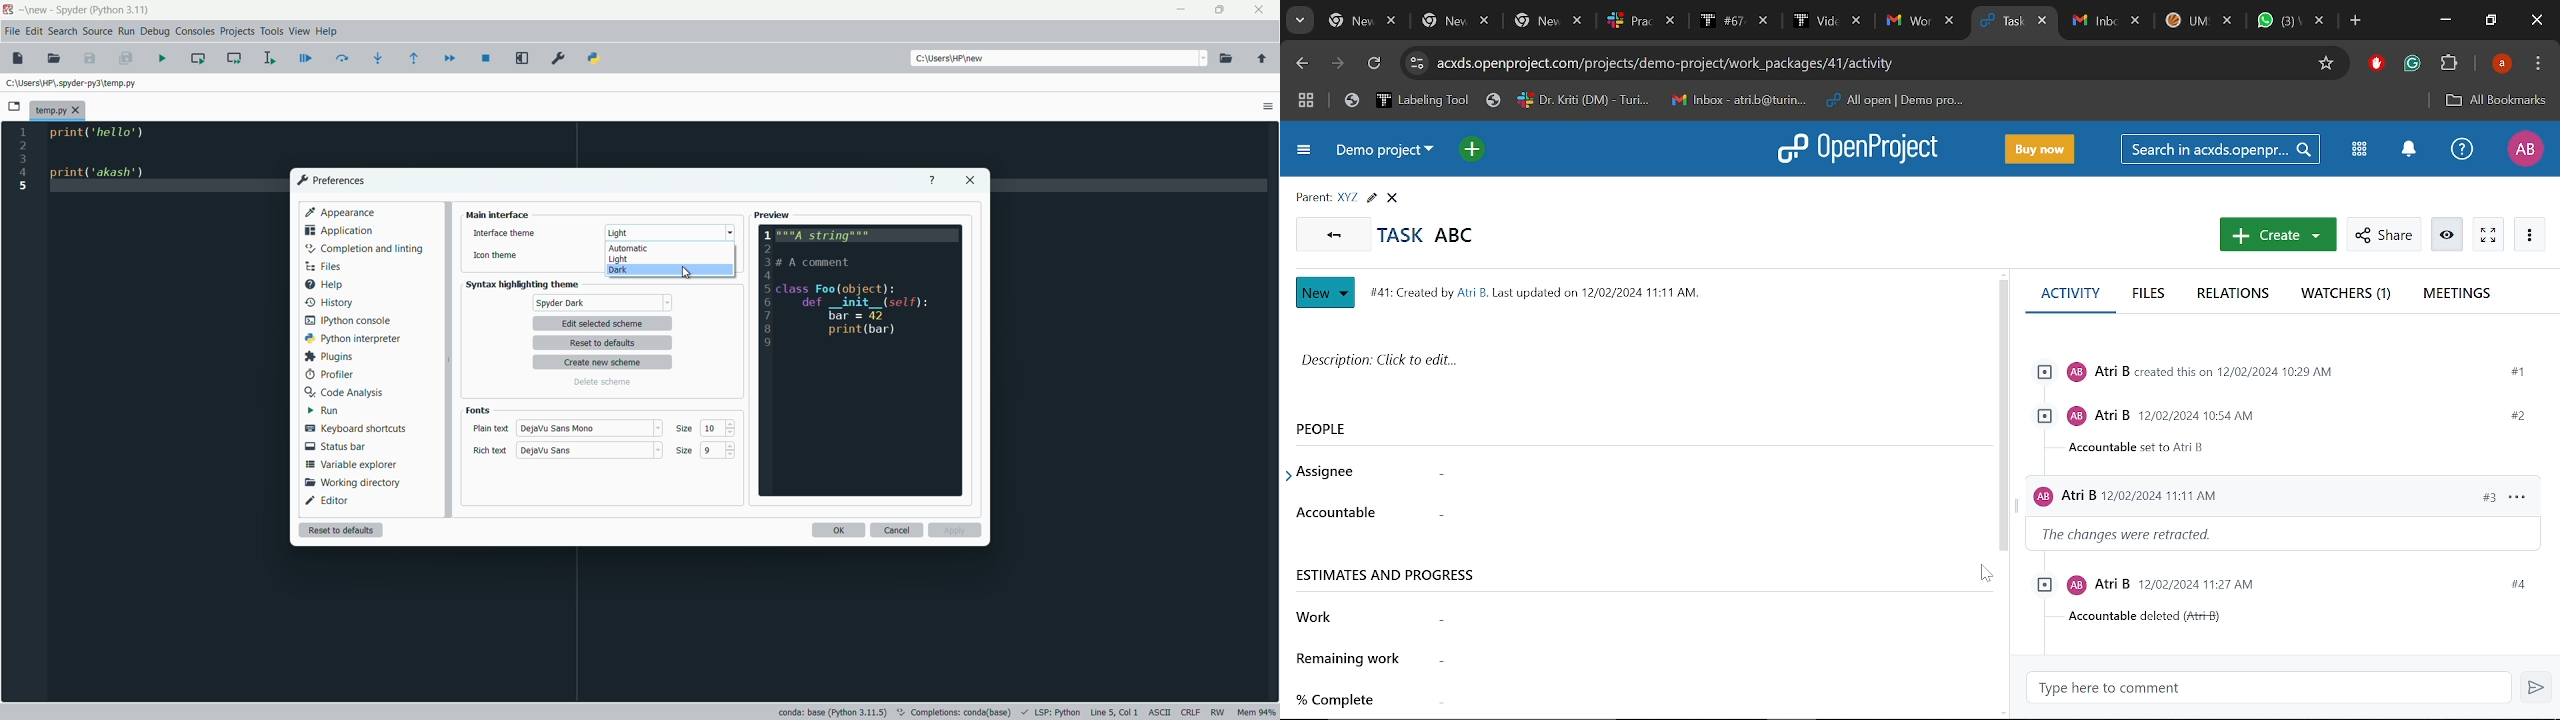  Describe the element at coordinates (348, 319) in the screenshot. I see `ipython console` at that location.